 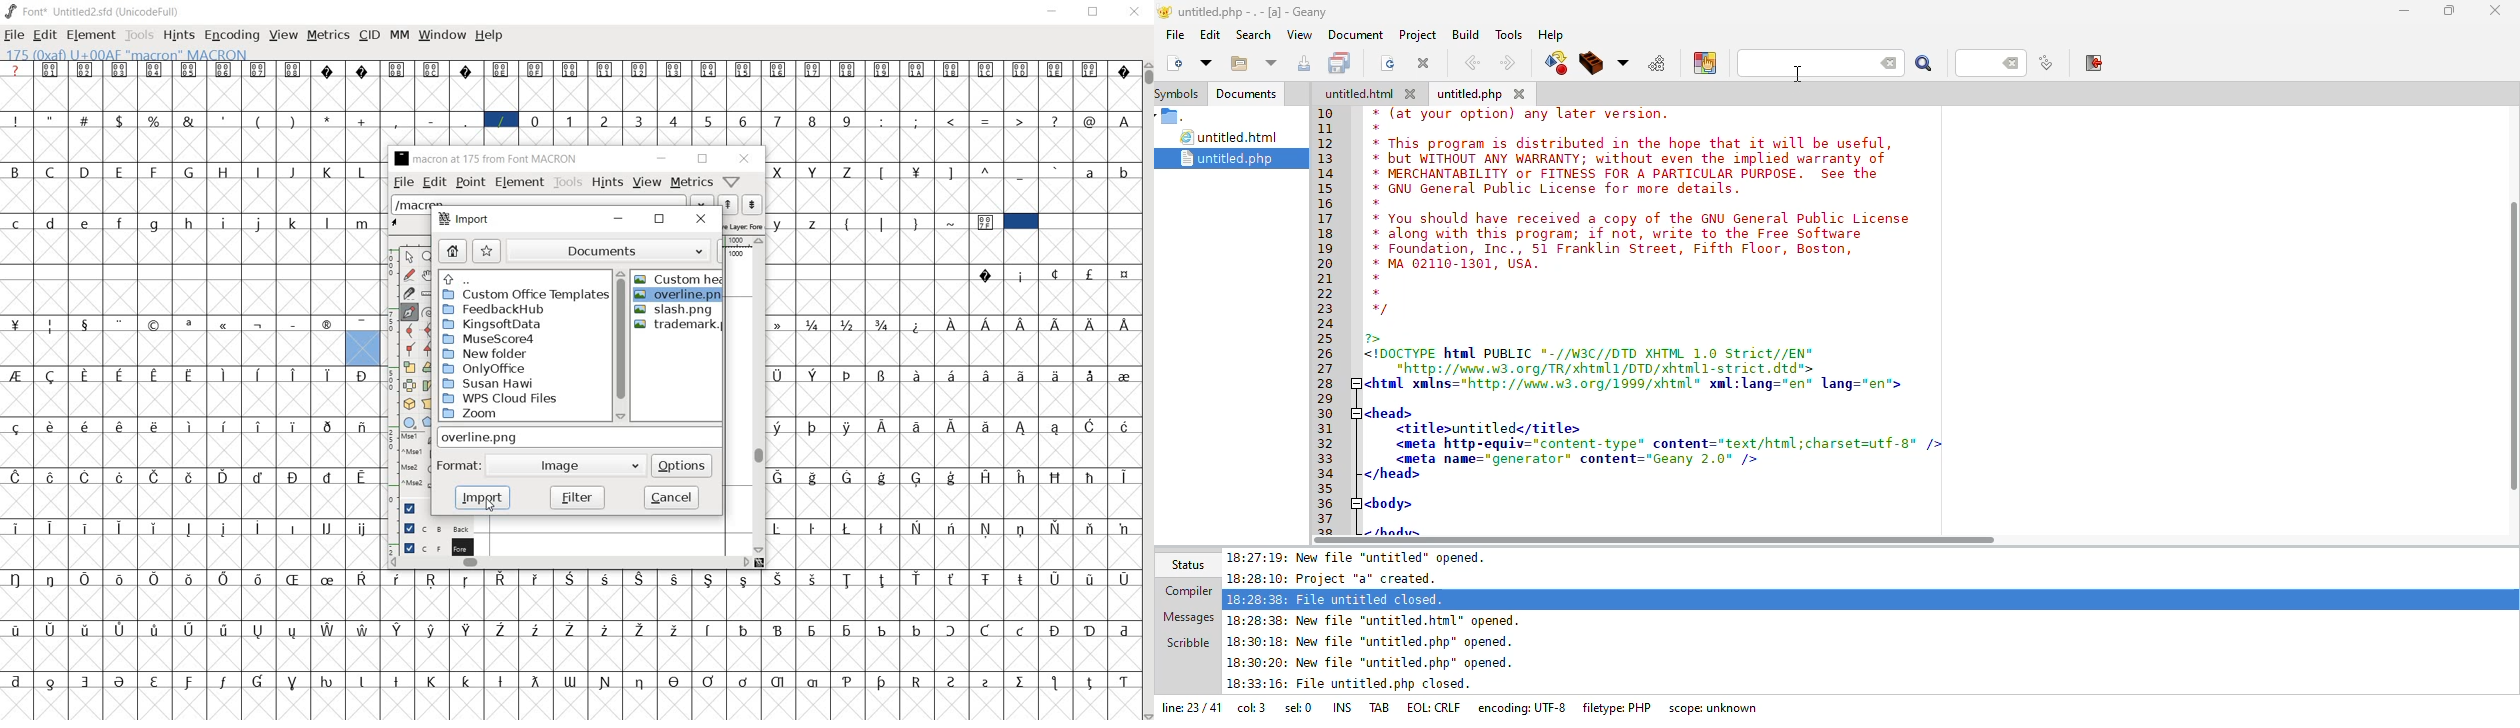 I want to click on empty cells, so click(x=1091, y=221).